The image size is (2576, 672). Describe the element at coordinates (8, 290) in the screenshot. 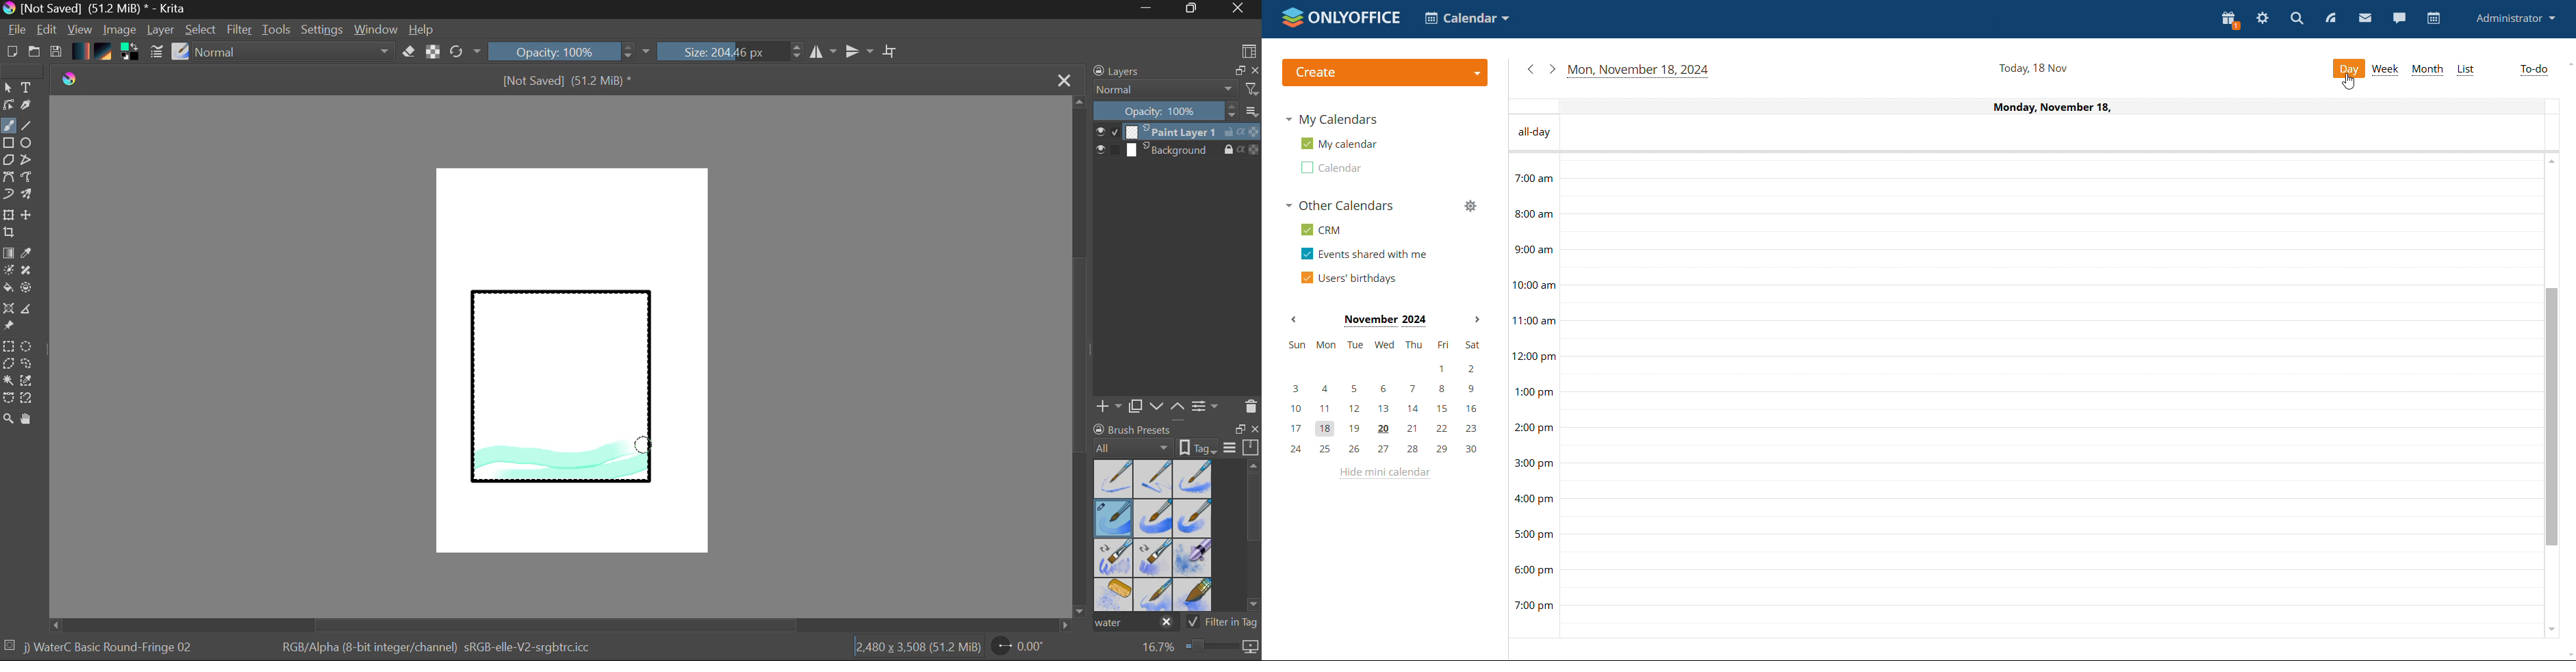

I see `Fill` at that location.